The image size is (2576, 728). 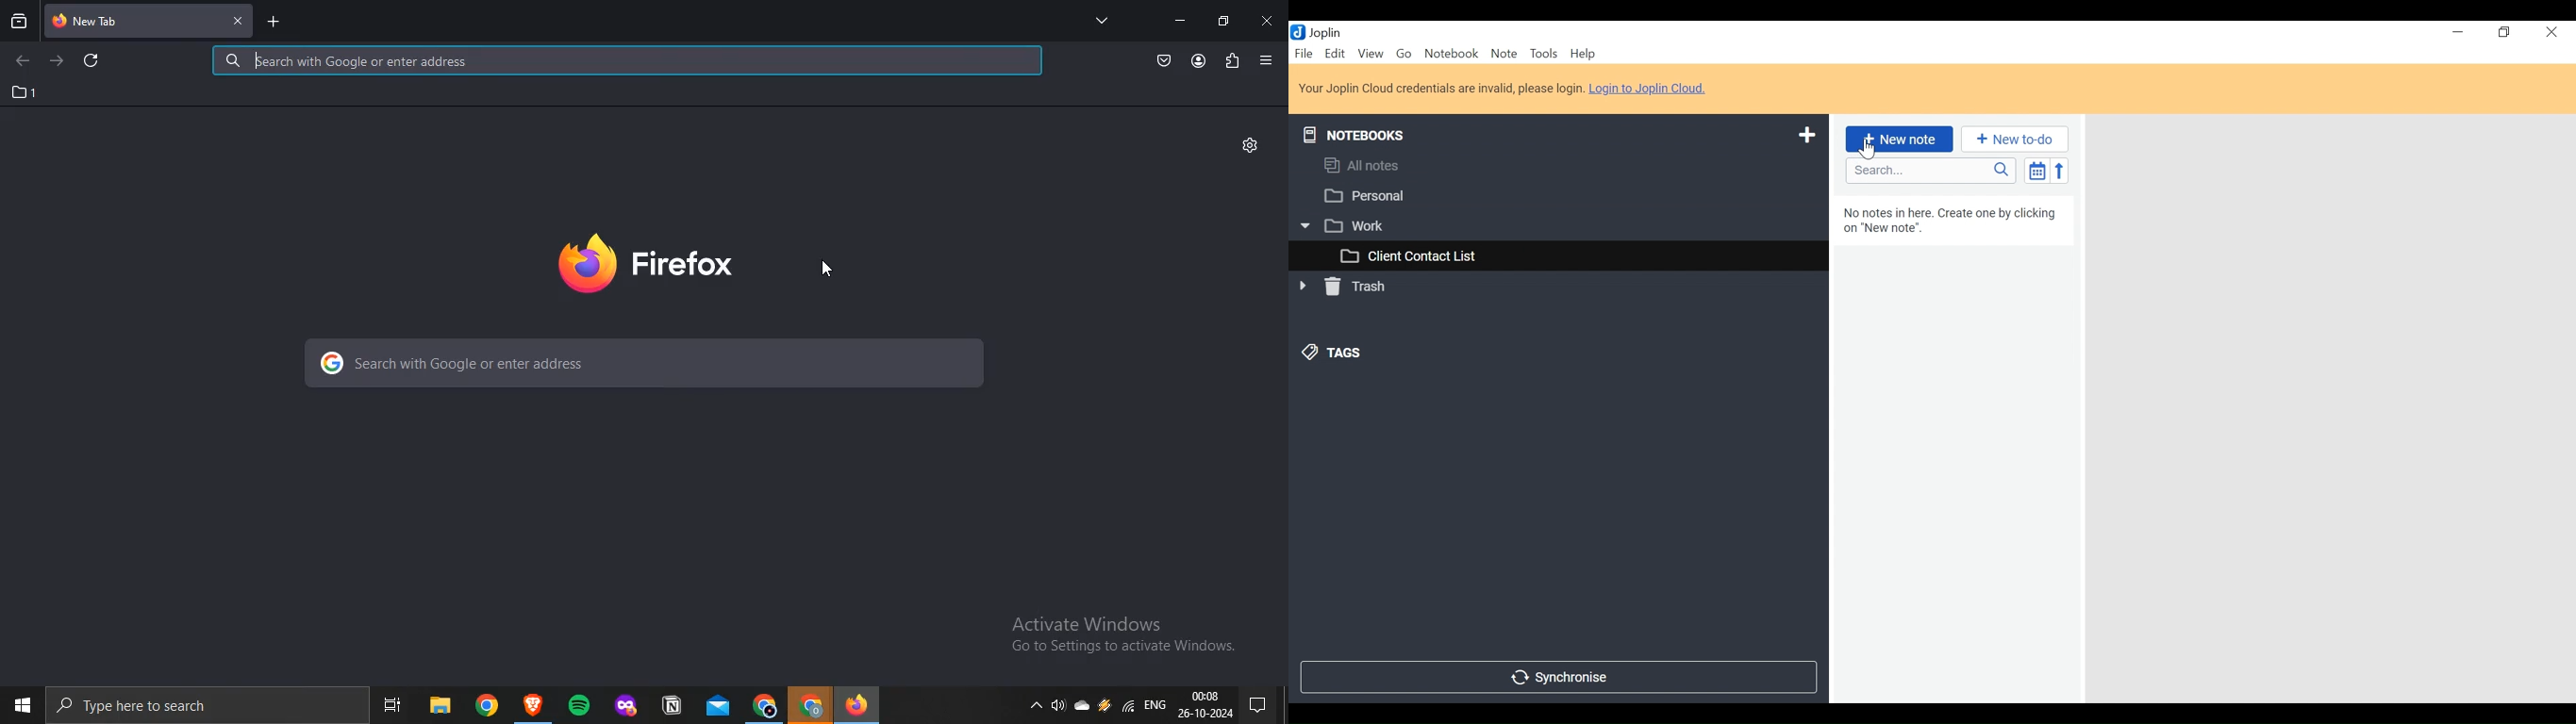 I want to click on windows, so click(x=21, y=704).